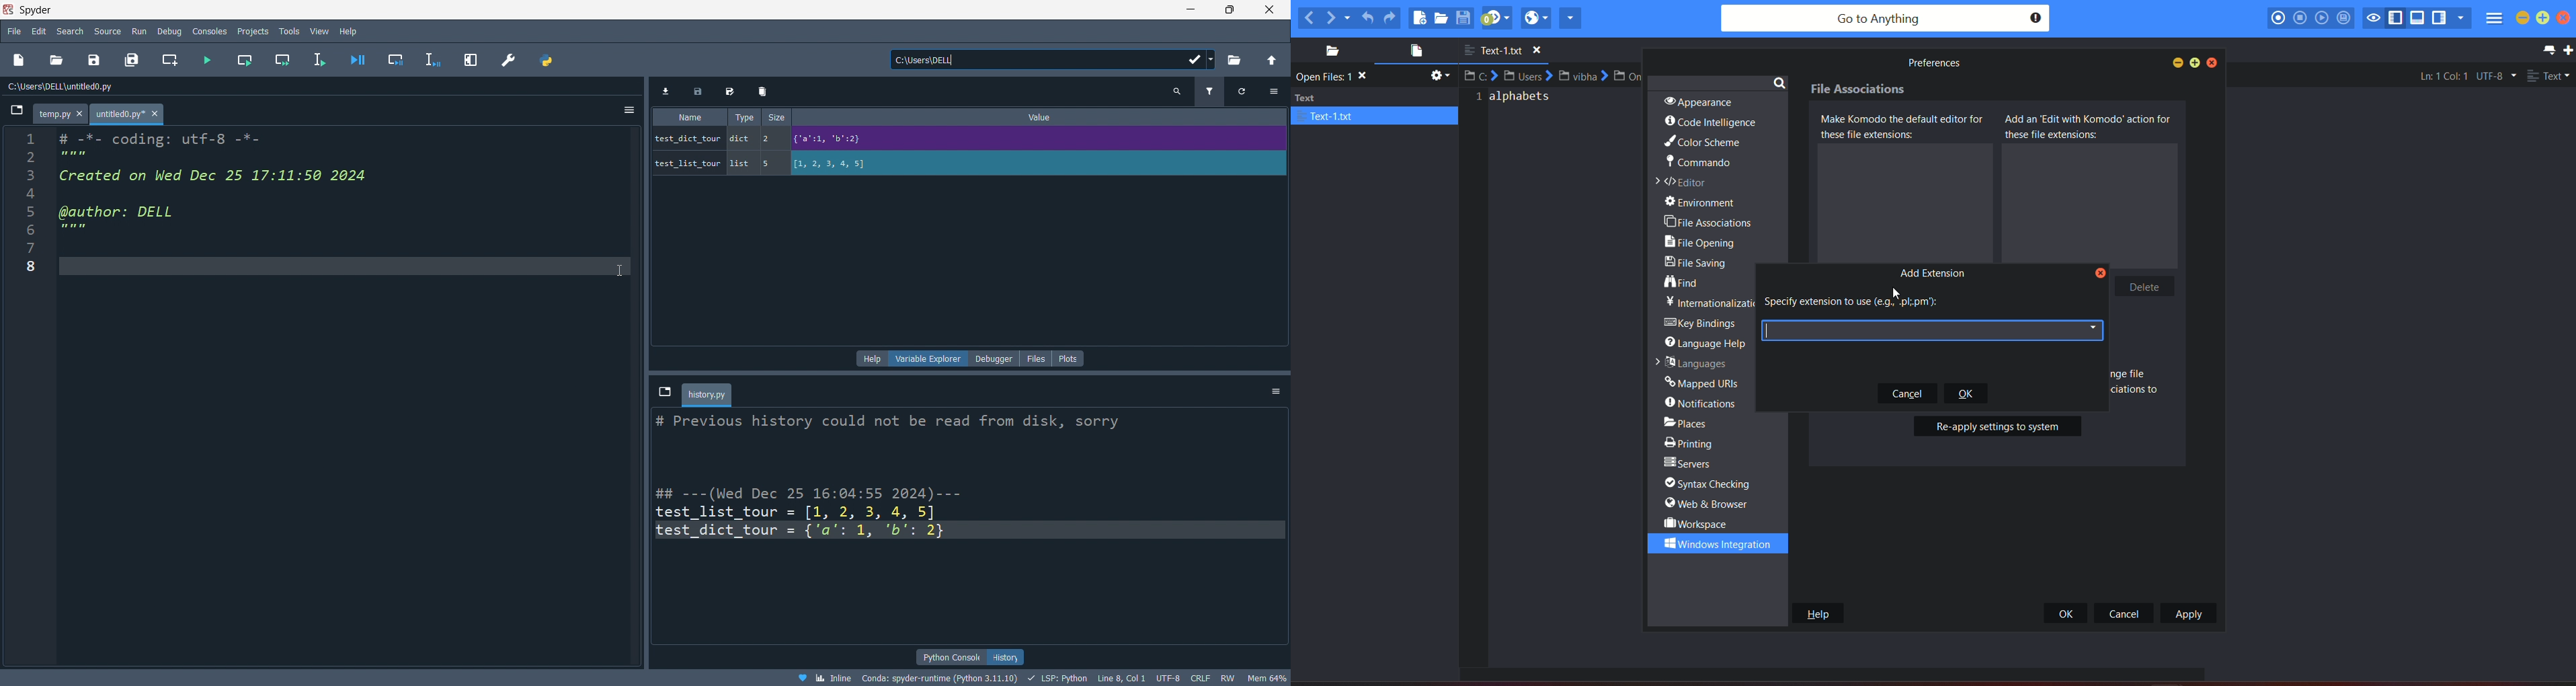 Image resolution: width=2576 pixels, height=700 pixels. Describe the element at coordinates (1705, 243) in the screenshot. I see `file opening` at that location.